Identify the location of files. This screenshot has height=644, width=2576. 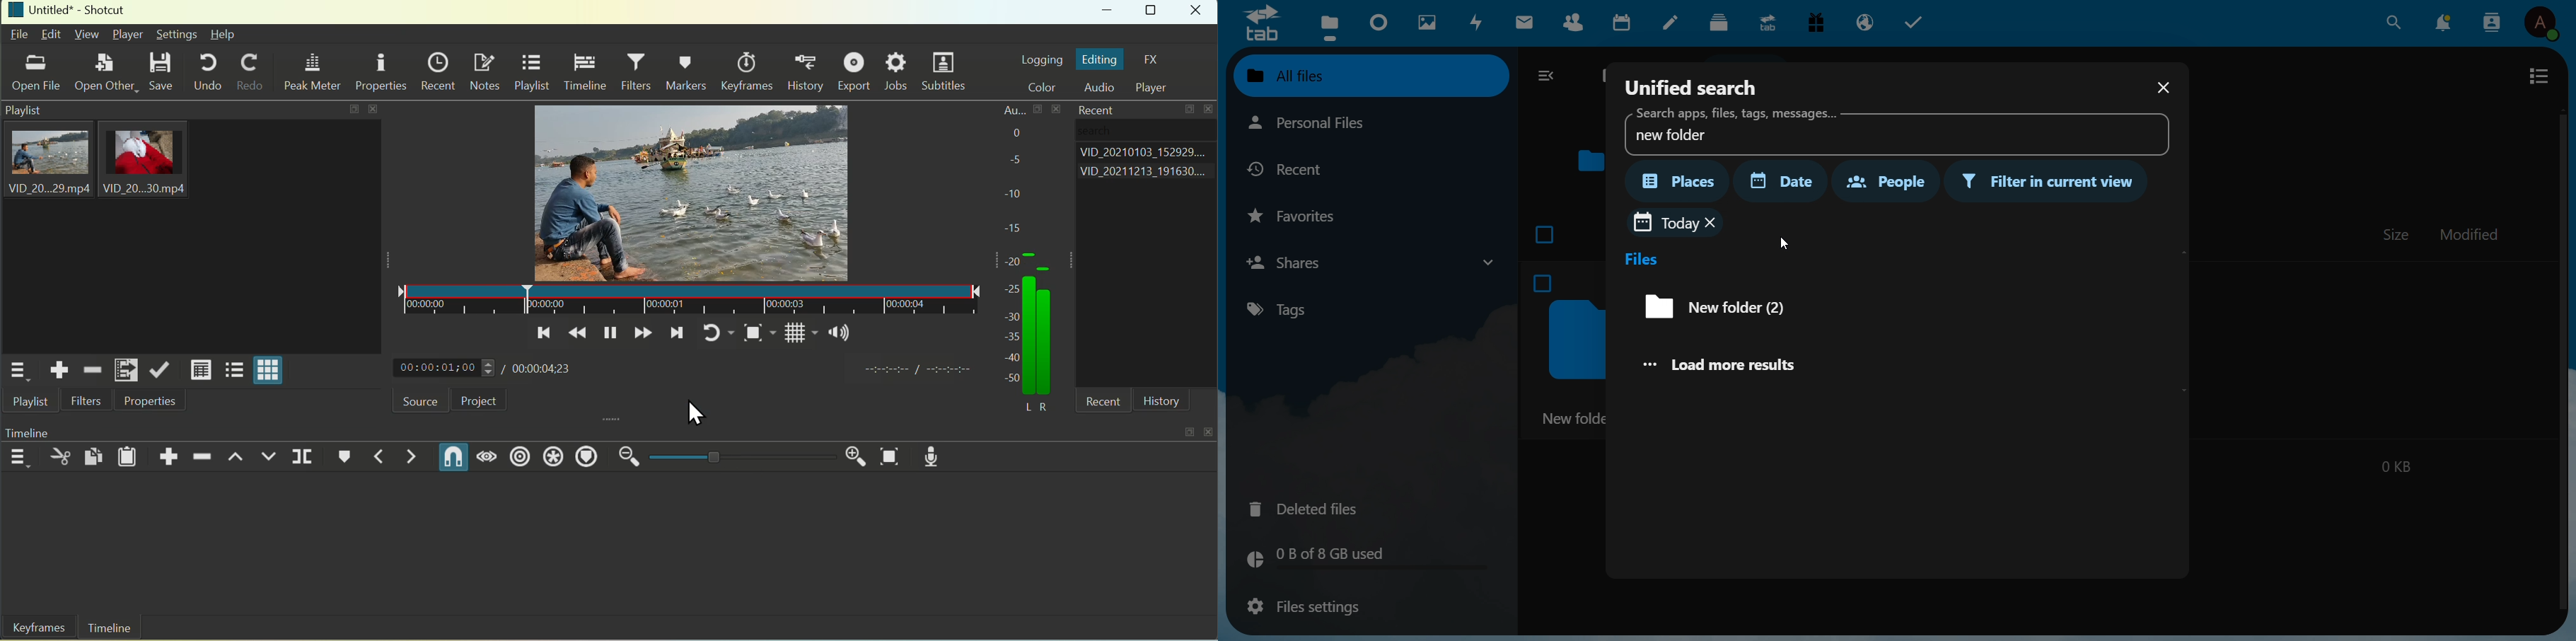
(1328, 26).